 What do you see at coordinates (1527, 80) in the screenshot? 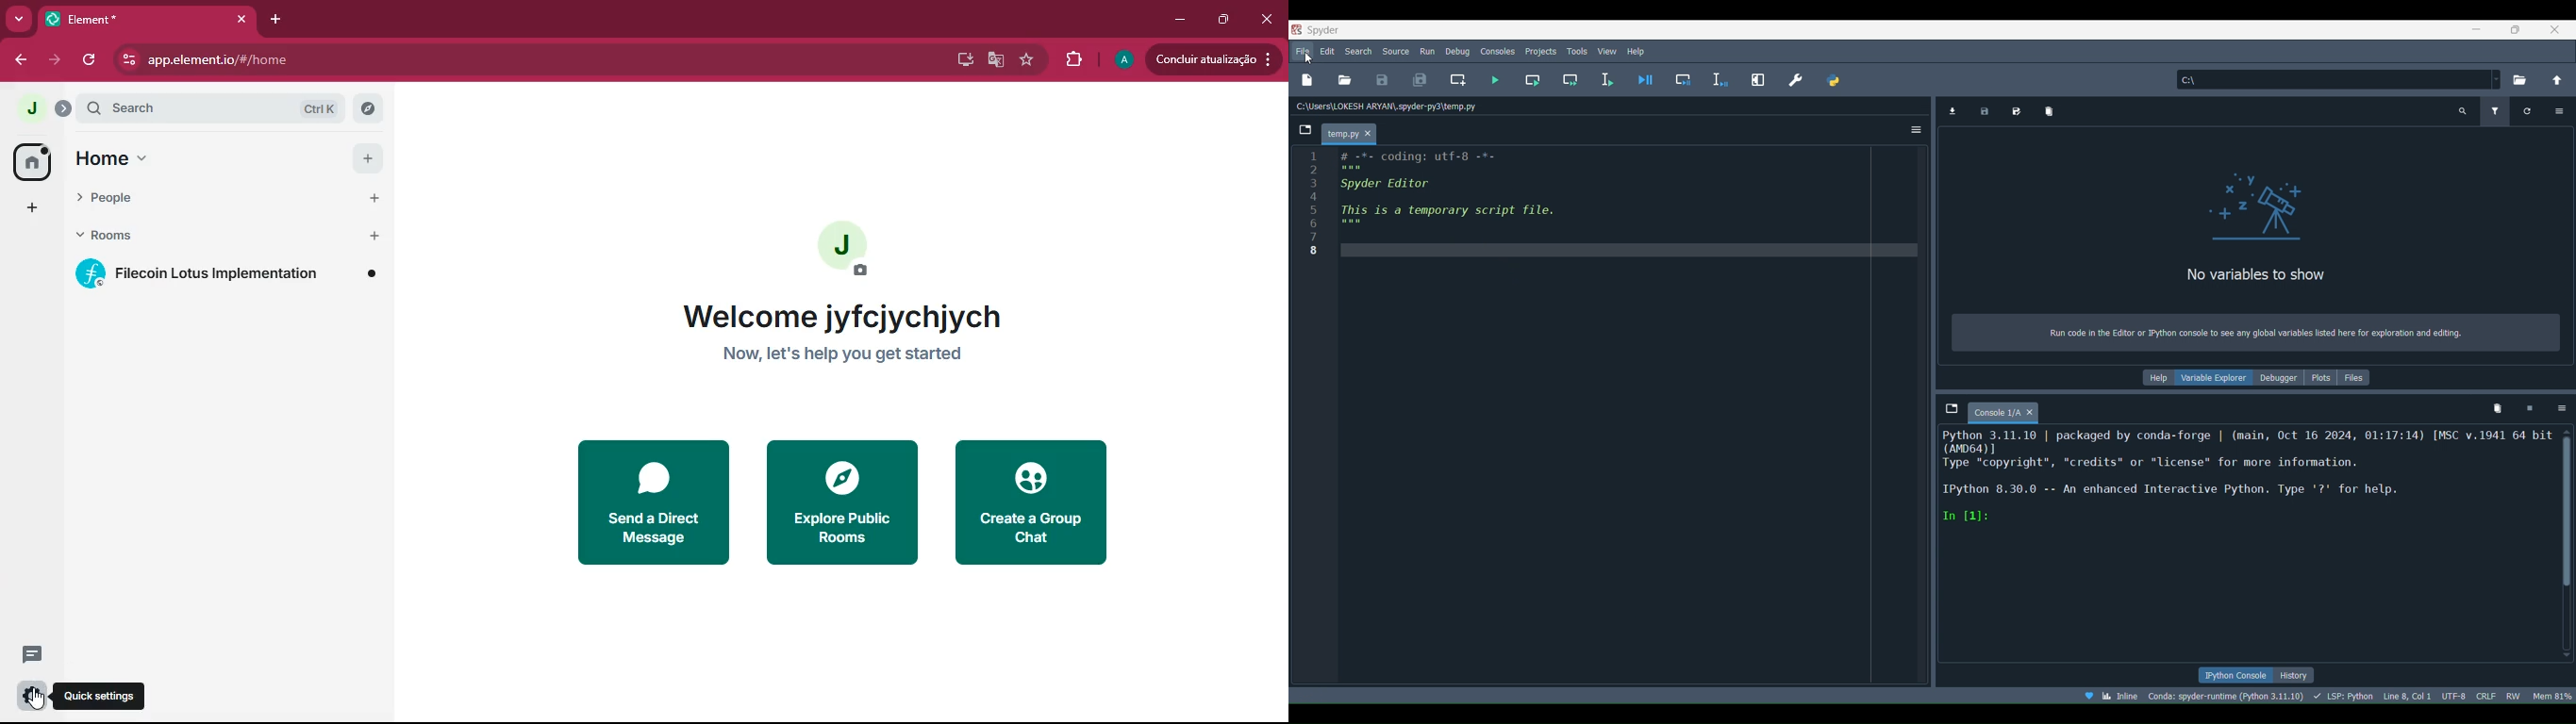
I see `Run current cell ( Ctrl + Return)` at bounding box center [1527, 80].